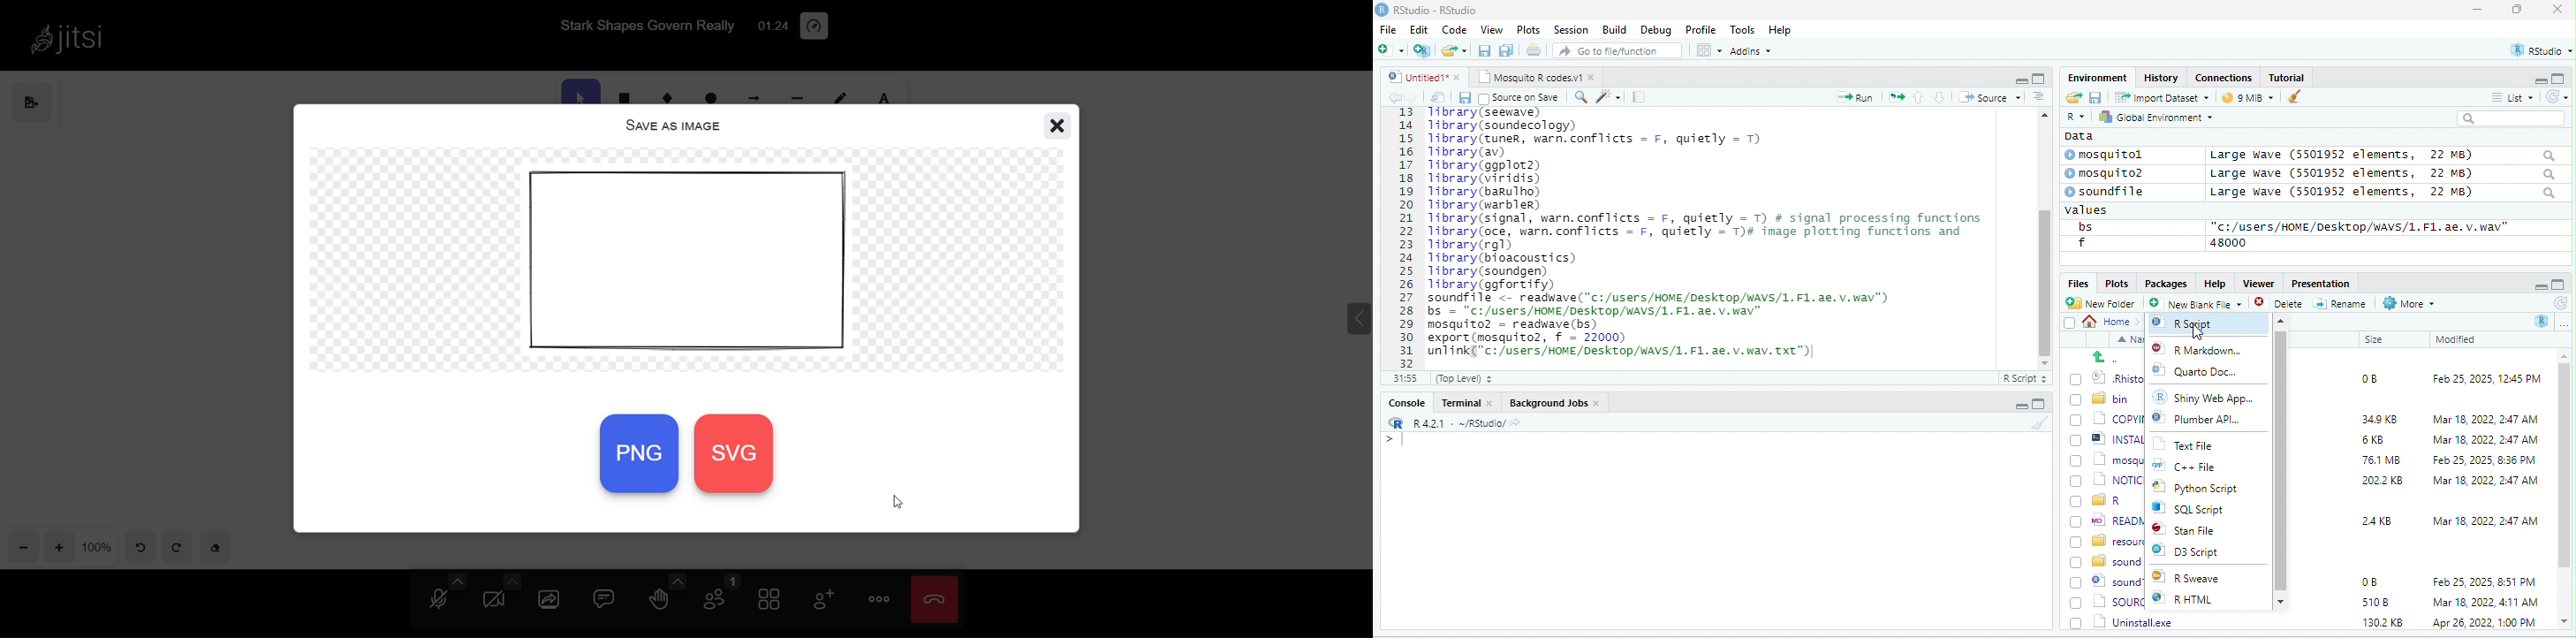 This screenshot has height=644, width=2576. I want to click on maximize, so click(2520, 11).